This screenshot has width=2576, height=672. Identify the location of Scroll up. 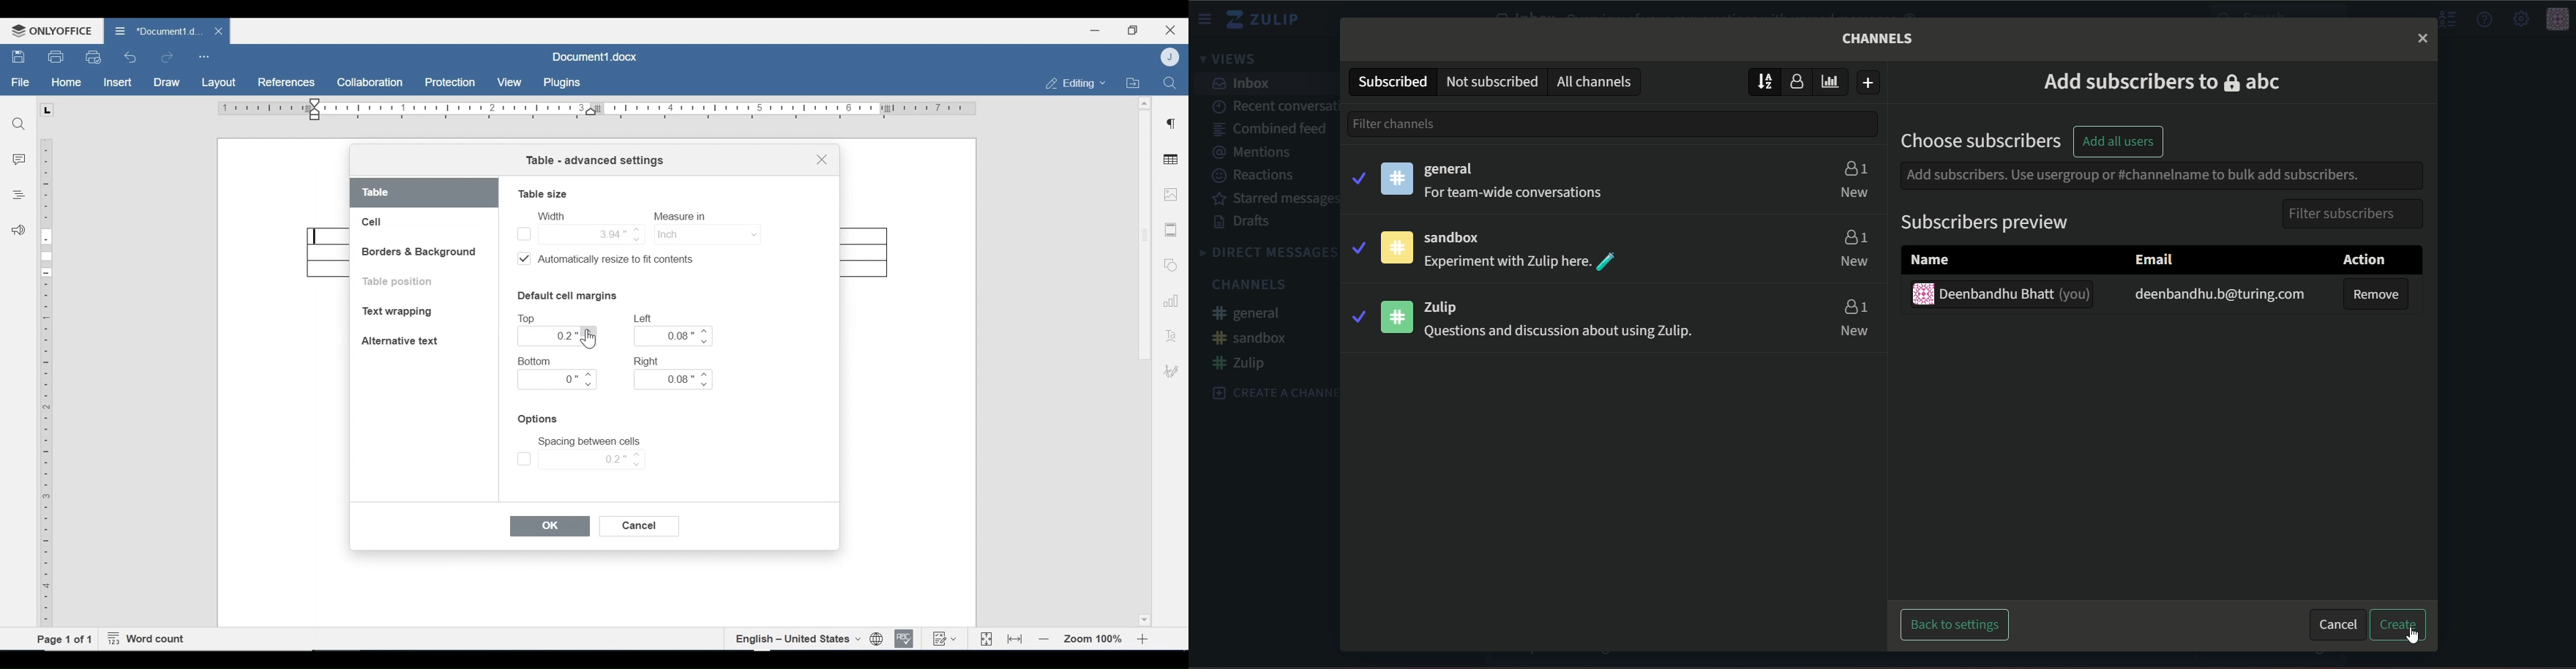
(1145, 103).